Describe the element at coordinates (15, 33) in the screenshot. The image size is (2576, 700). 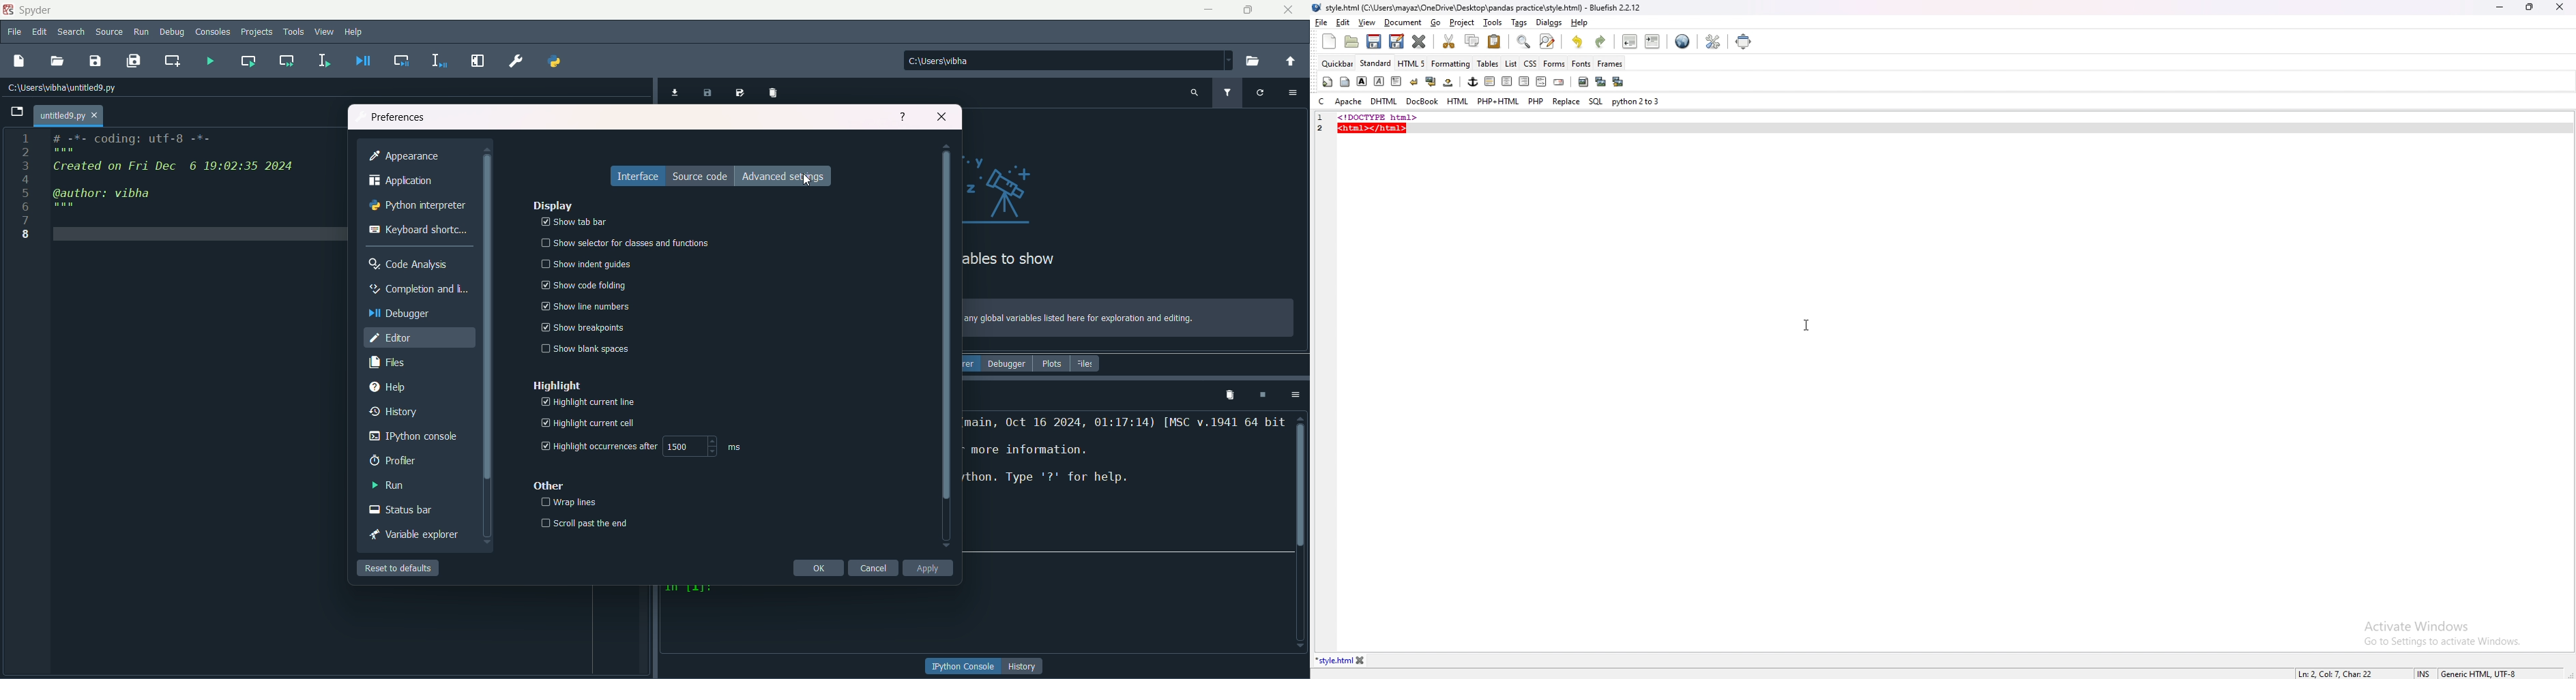
I see `file` at that location.